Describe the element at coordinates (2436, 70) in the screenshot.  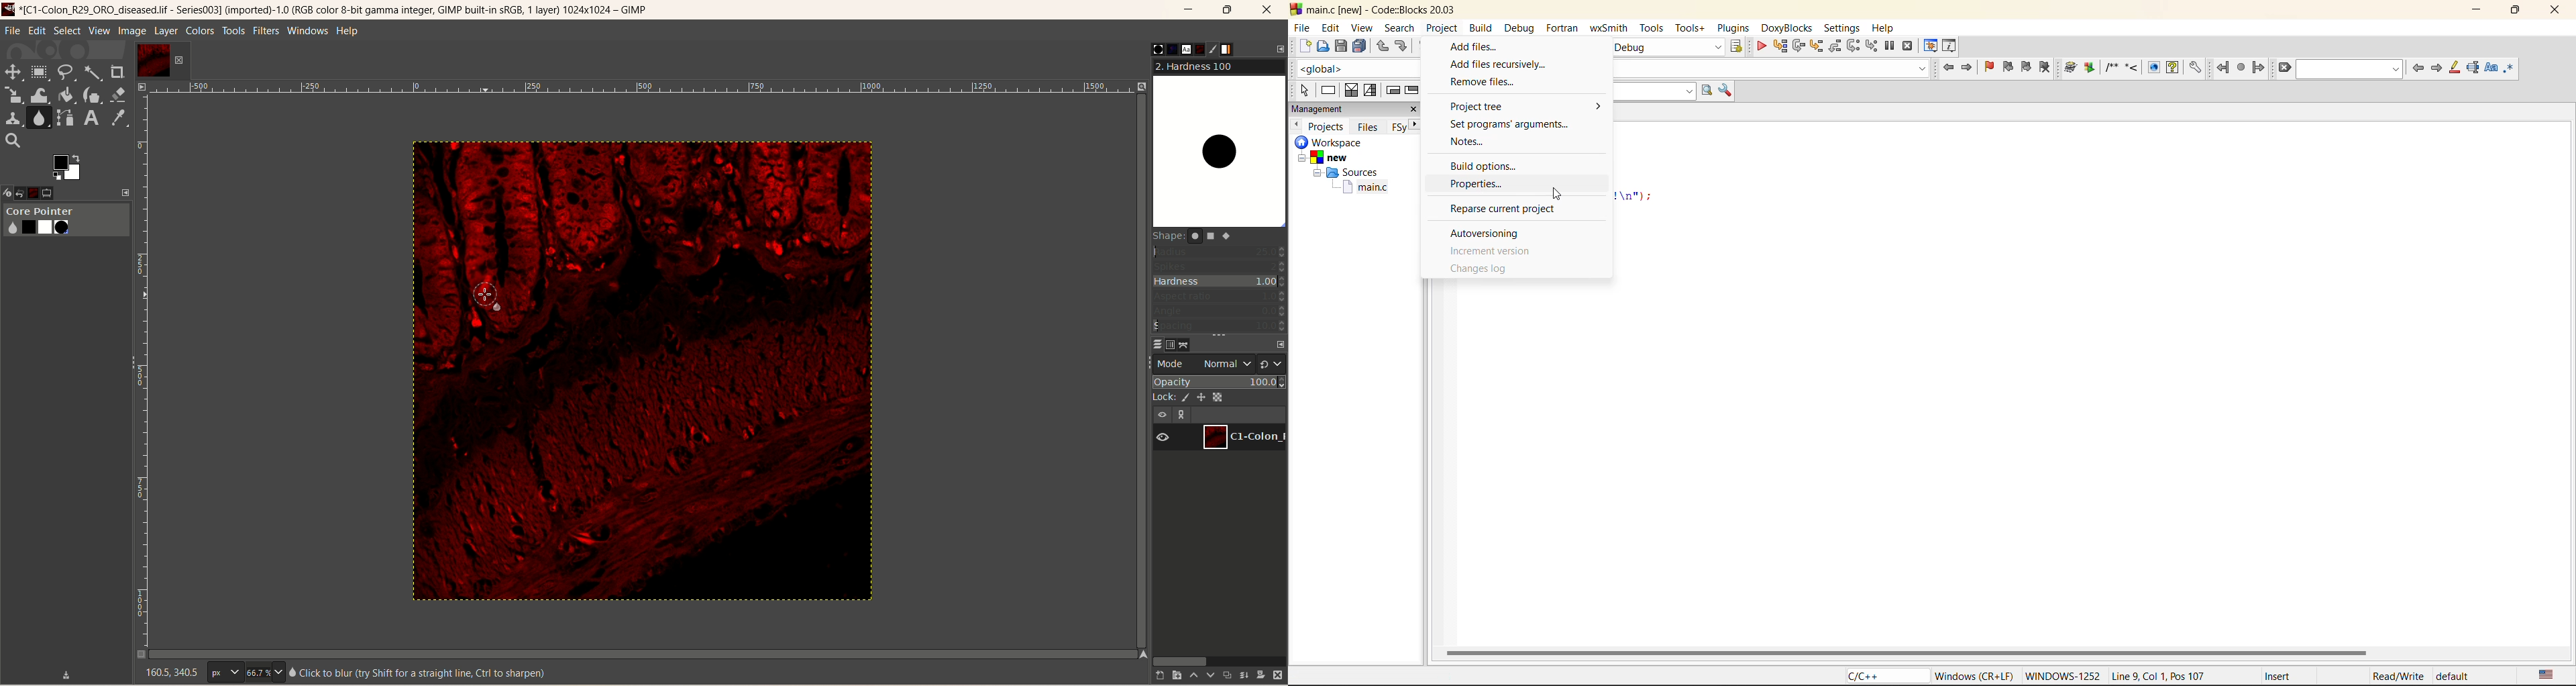
I see `next` at that location.